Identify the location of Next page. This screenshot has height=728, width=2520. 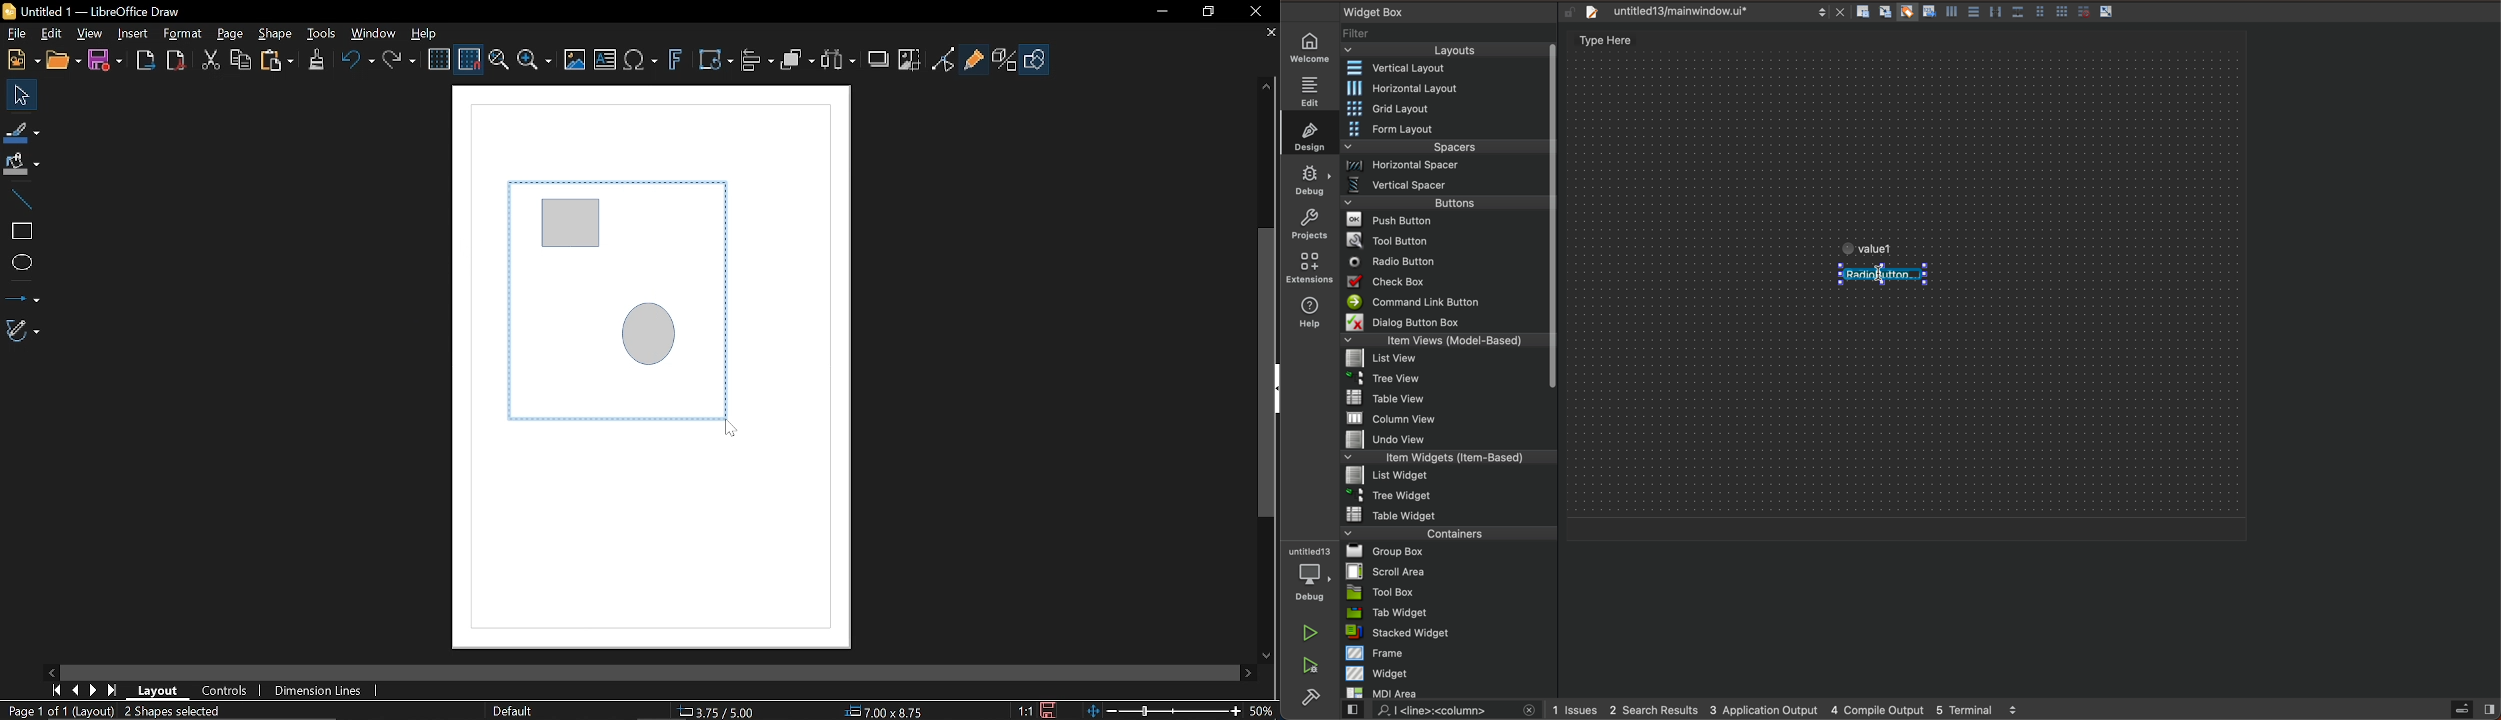
(96, 691).